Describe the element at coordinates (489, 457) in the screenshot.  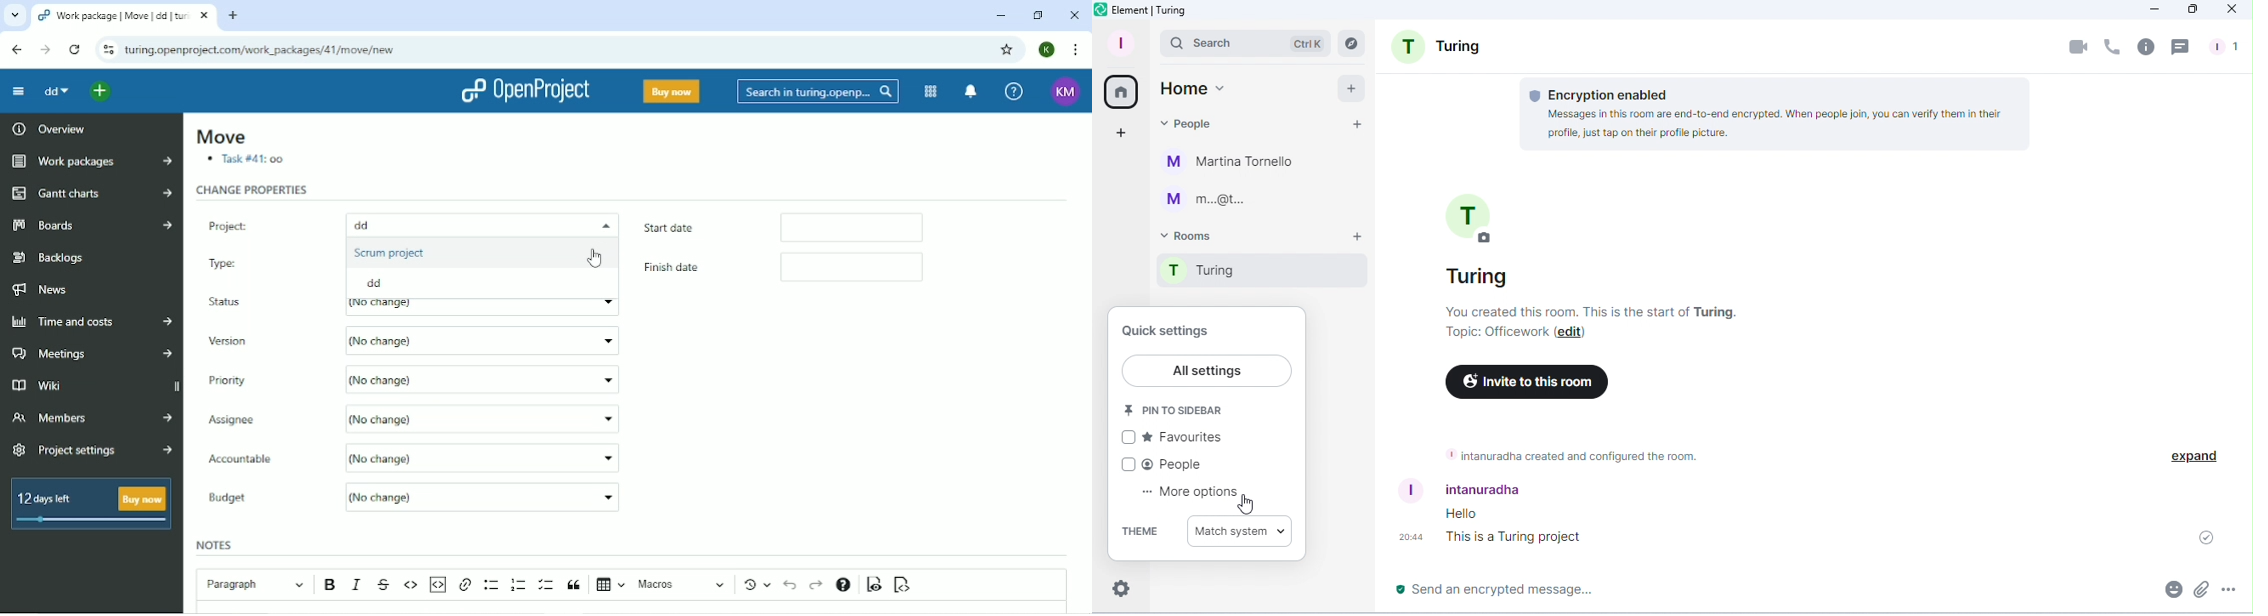
I see `(No change)` at that location.